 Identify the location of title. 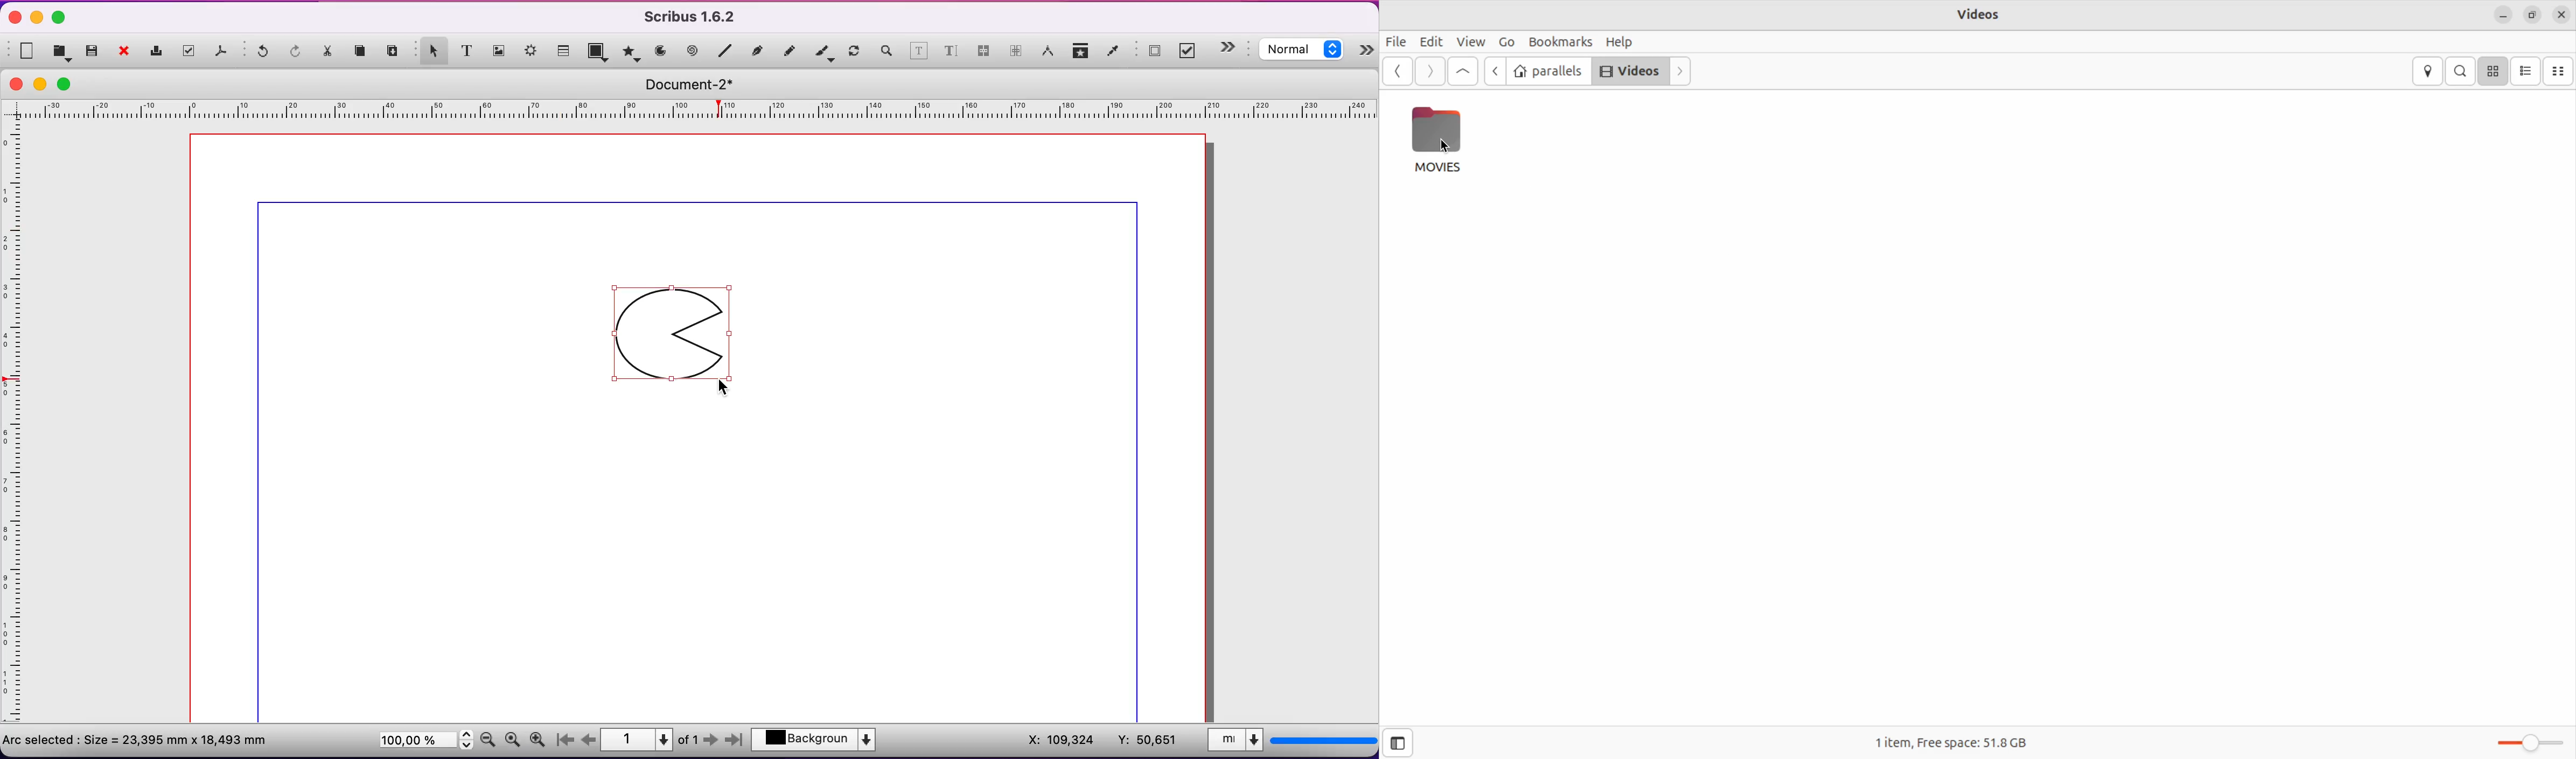
(696, 85).